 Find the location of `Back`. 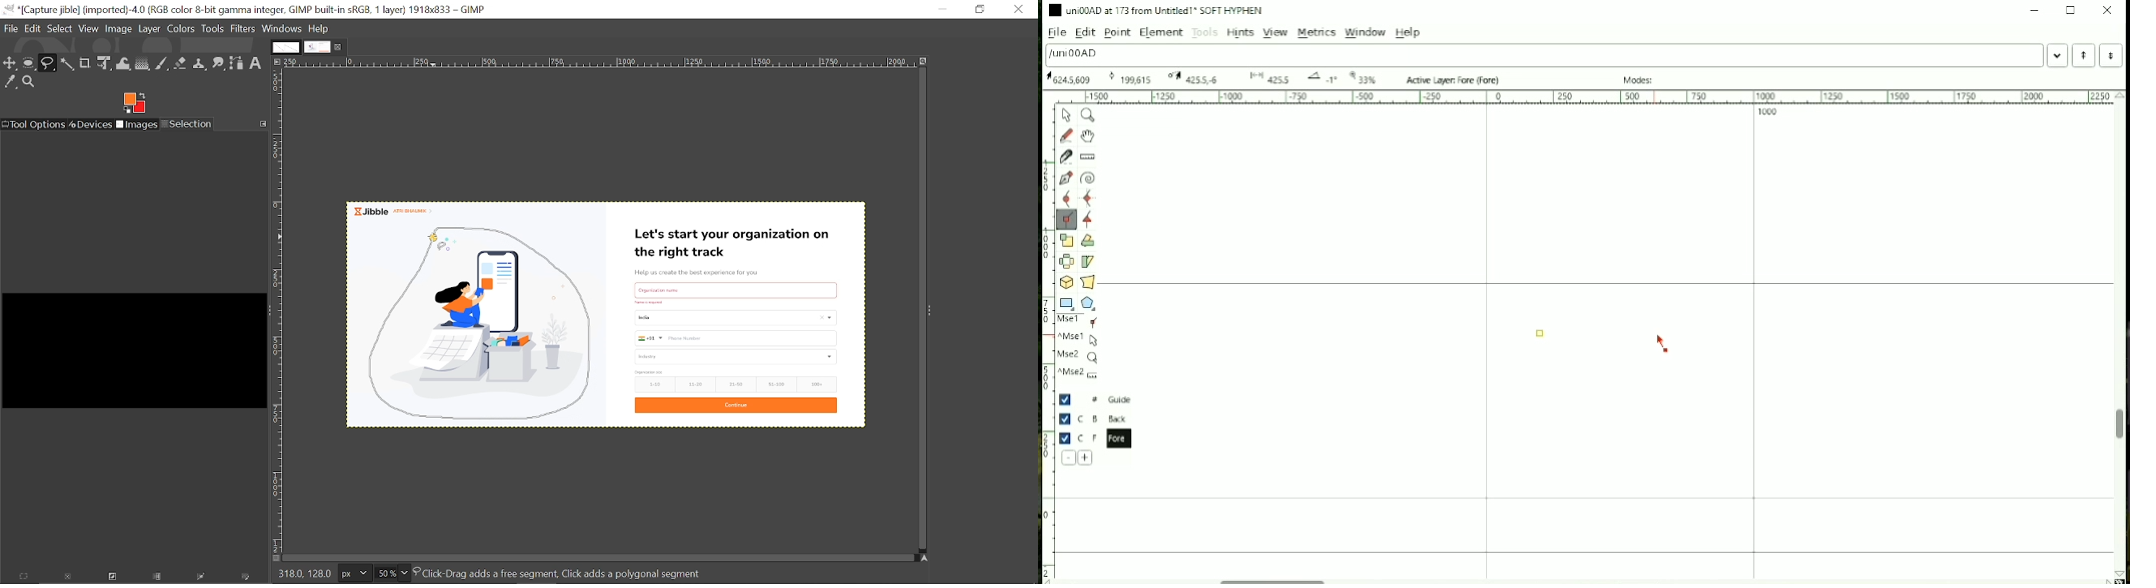

Back is located at coordinates (1096, 418).